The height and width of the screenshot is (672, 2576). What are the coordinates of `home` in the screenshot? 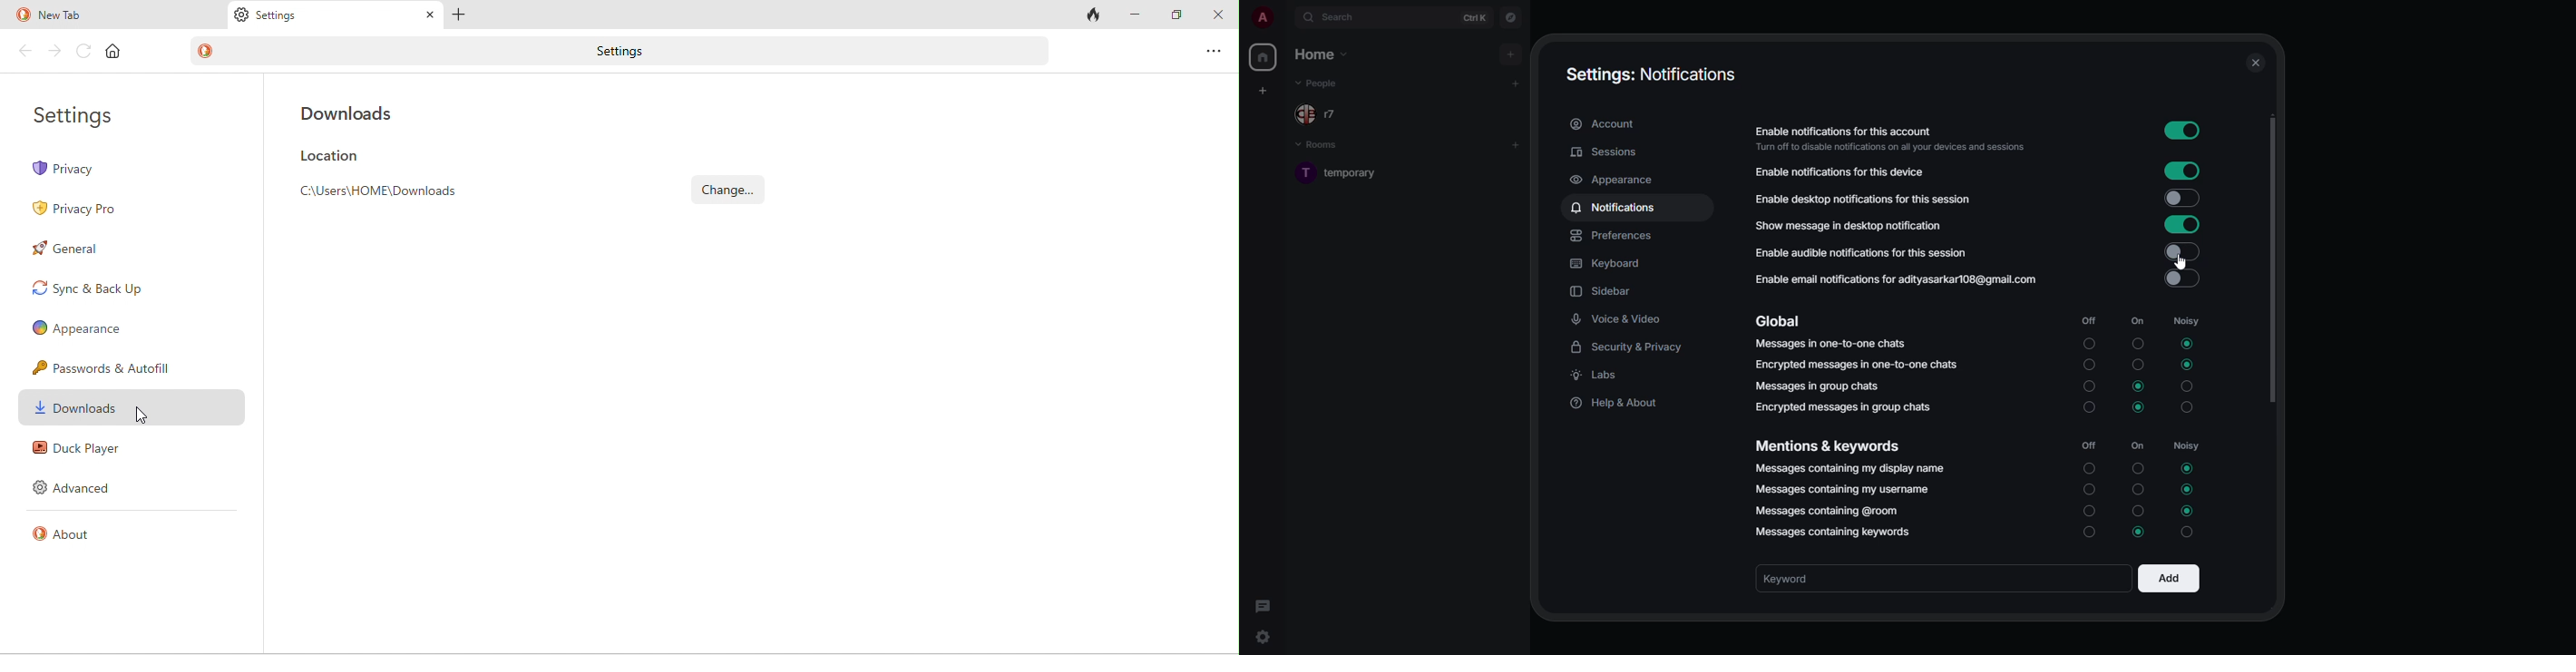 It's located at (1321, 54).